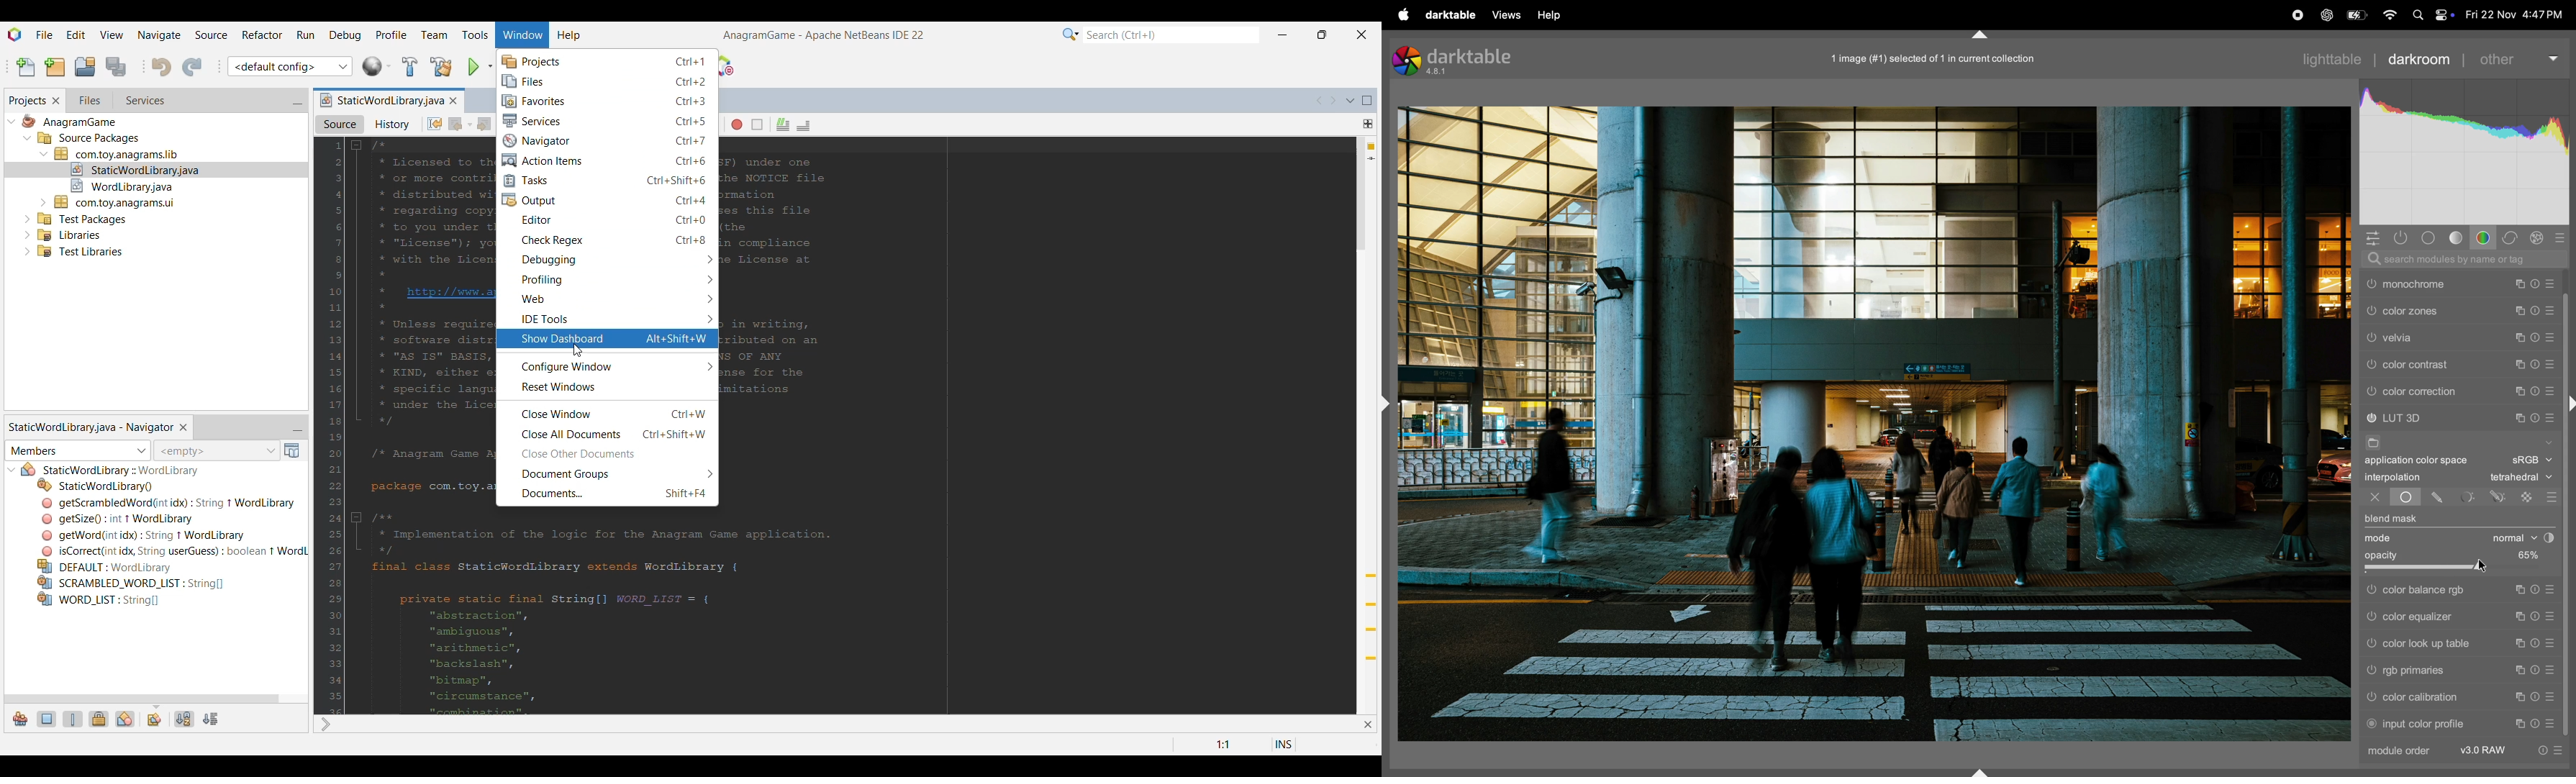  What do you see at coordinates (2535, 335) in the screenshot?
I see `reset` at bounding box center [2535, 335].